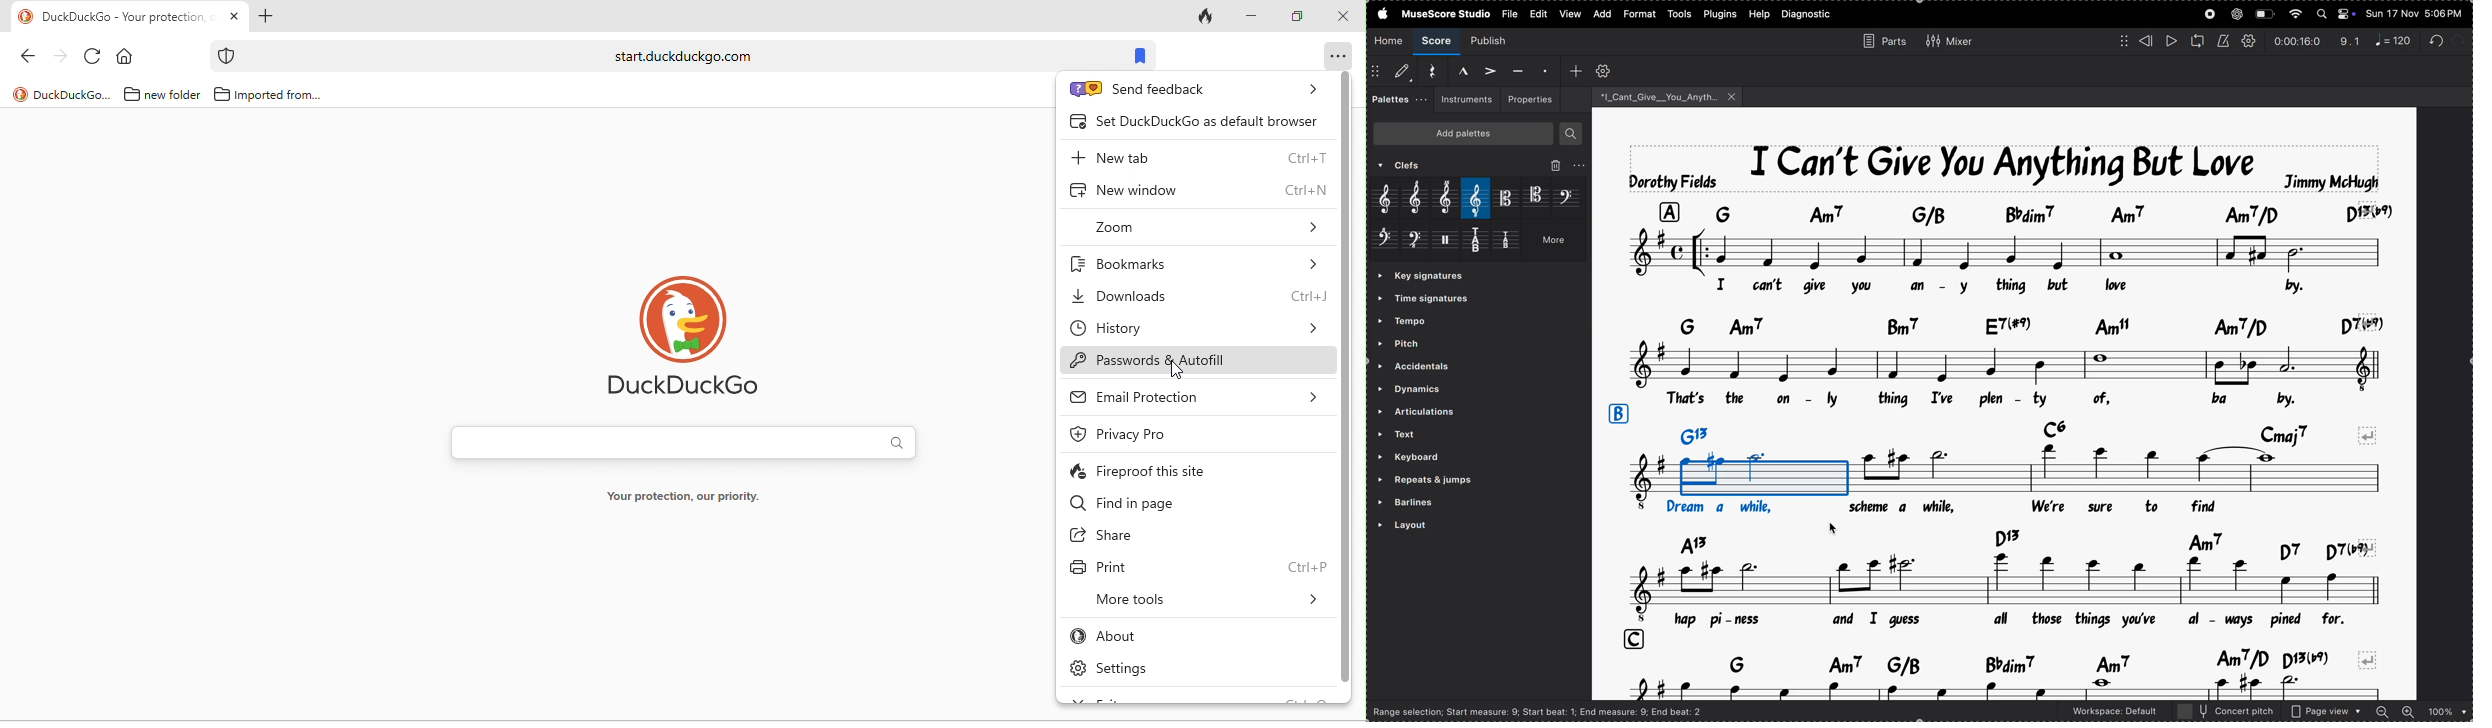  What do you see at coordinates (1445, 13) in the screenshot?
I see `musesscore studio` at bounding box center [1445, 13].